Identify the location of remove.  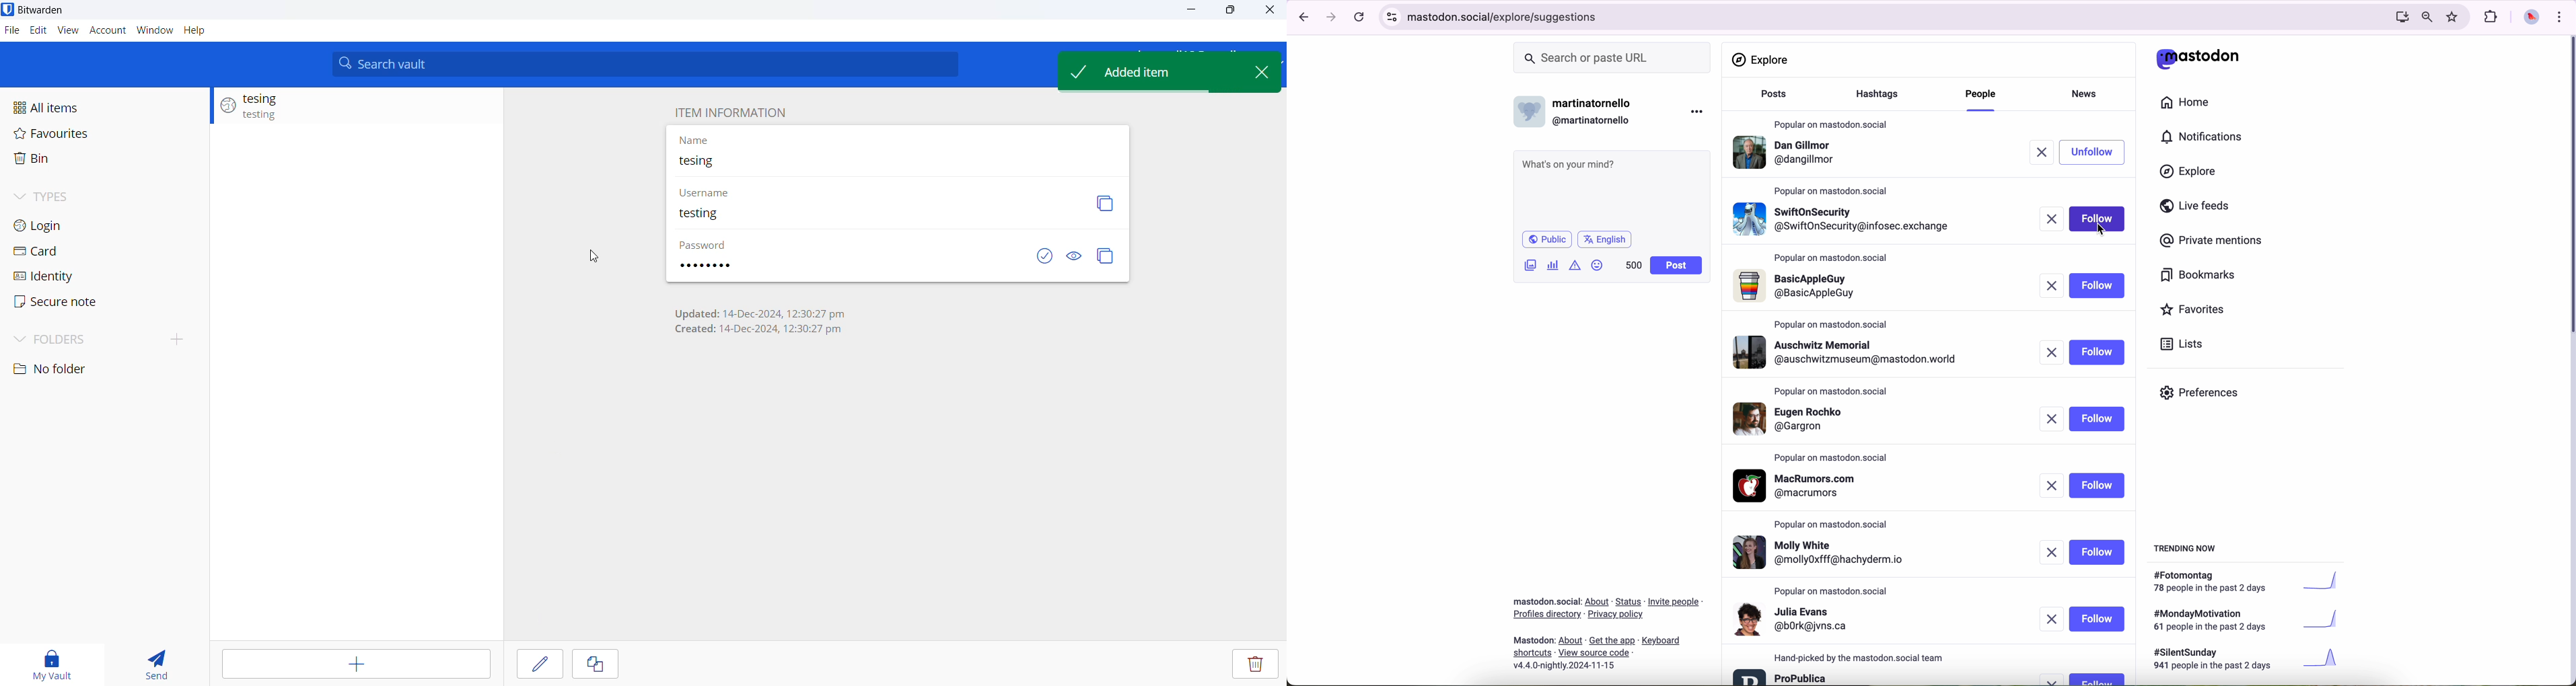
(2054, 679).